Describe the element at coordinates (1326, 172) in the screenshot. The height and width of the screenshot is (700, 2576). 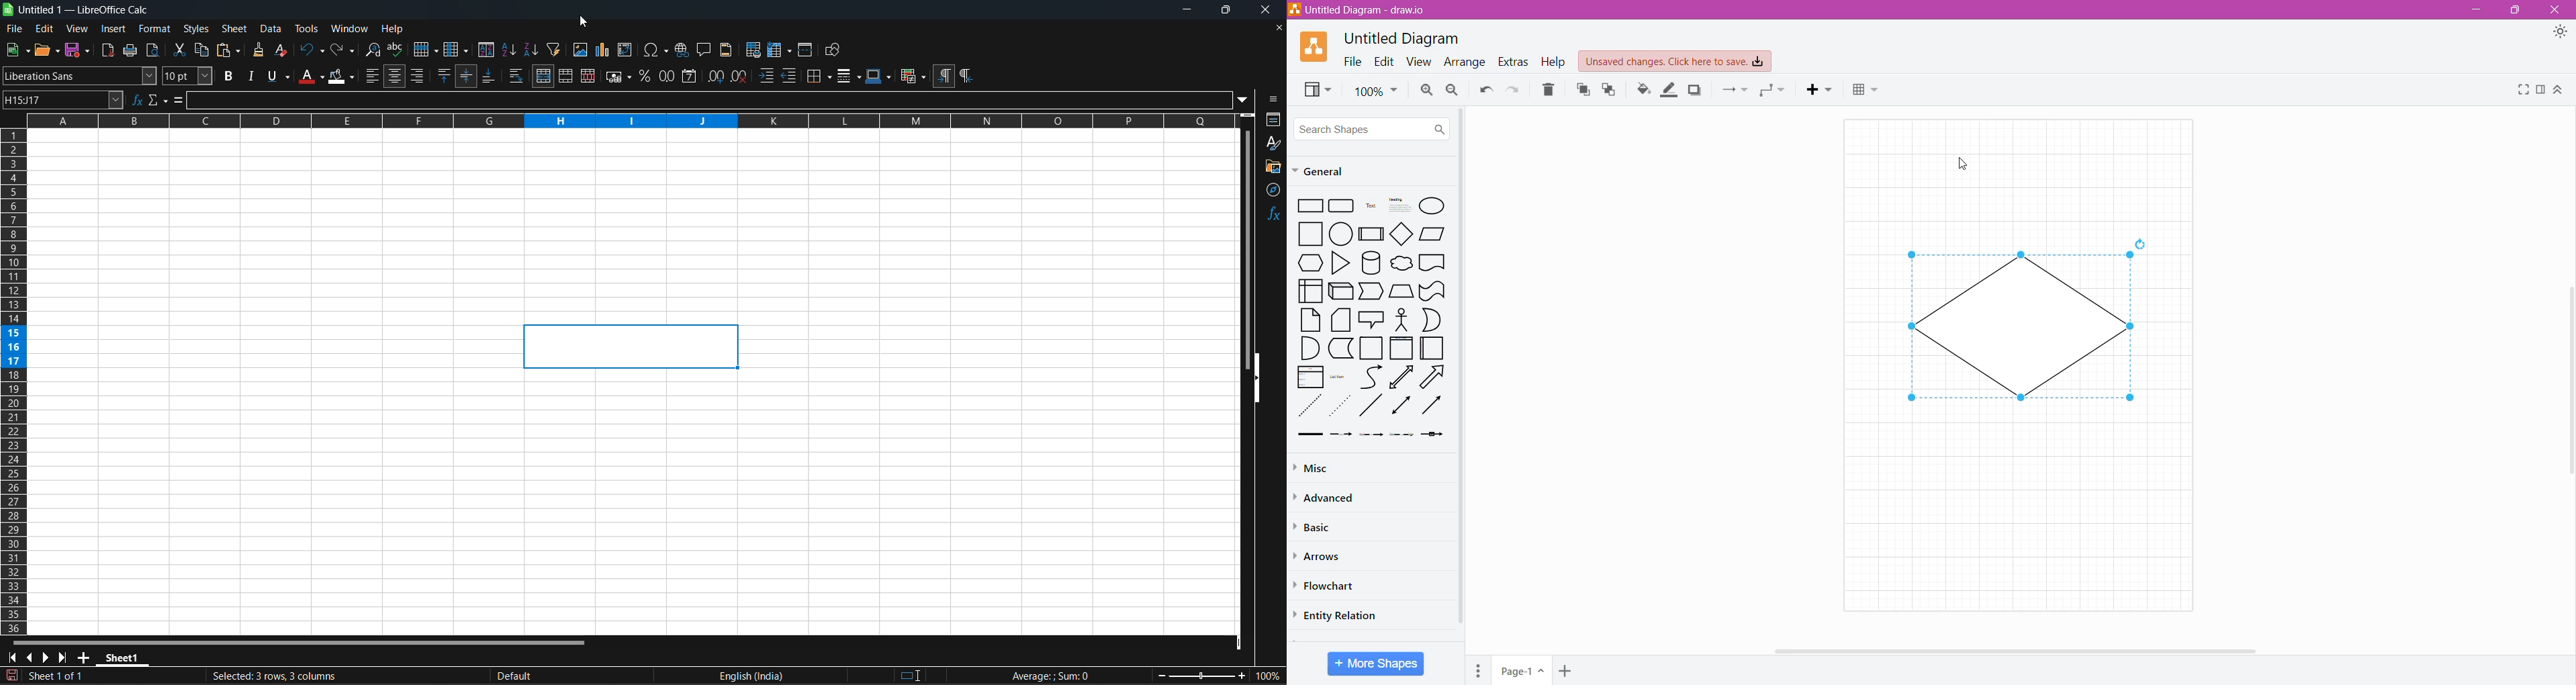
I see `General` at that location.